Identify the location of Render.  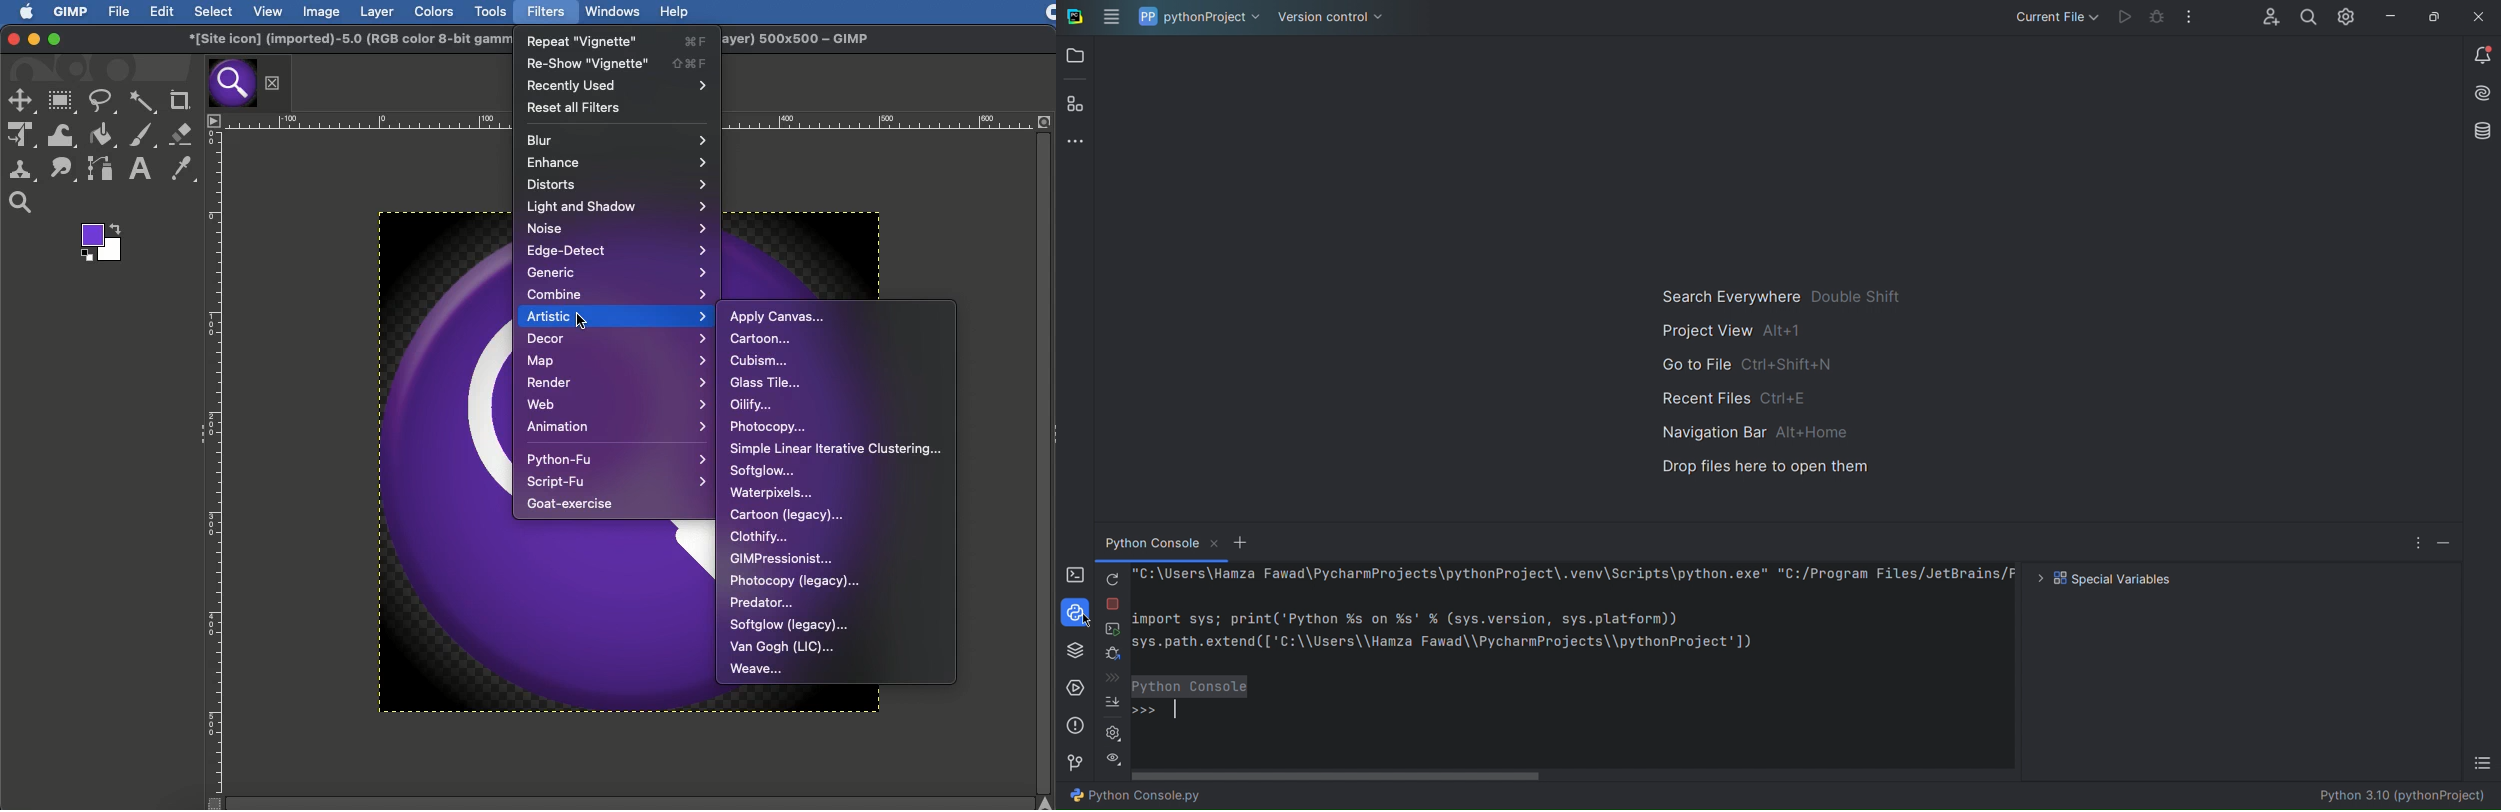
(617, 381).